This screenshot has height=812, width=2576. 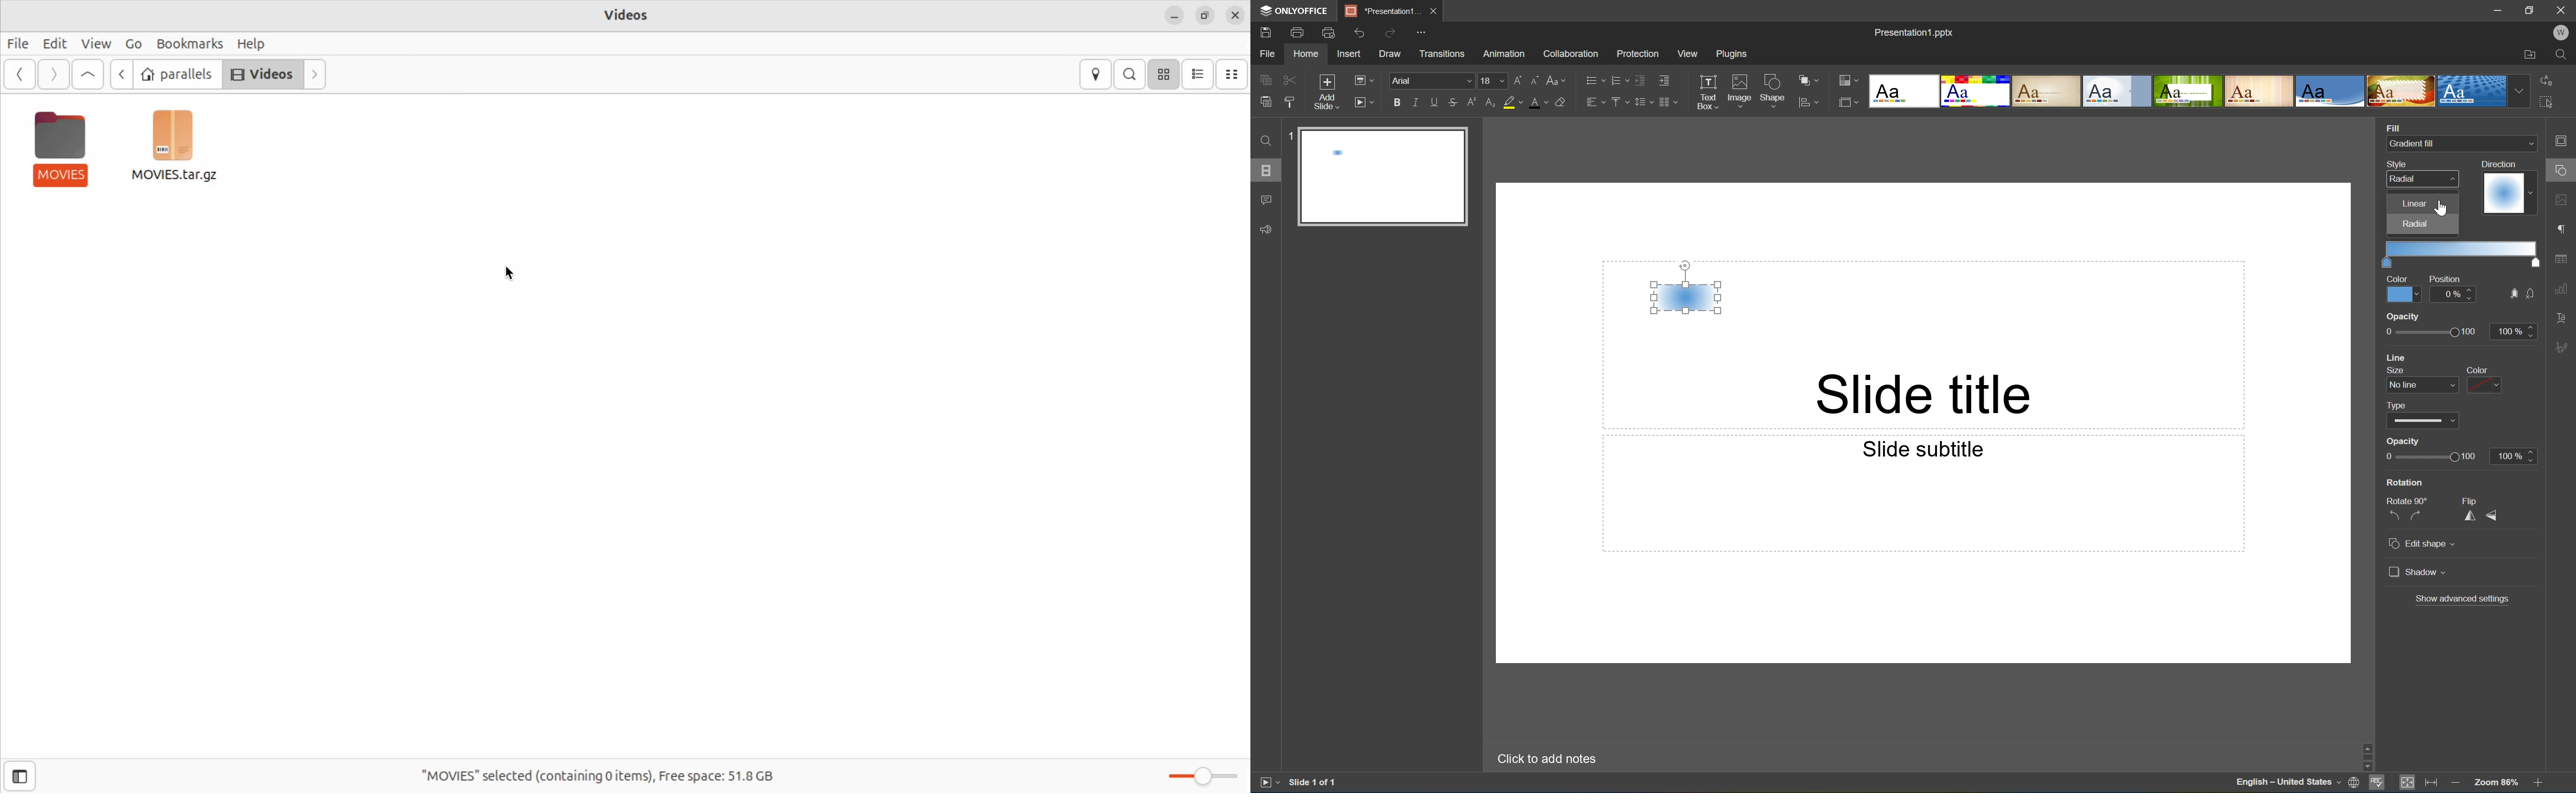 I want to click on Radial, so click(x=2418, y=223).